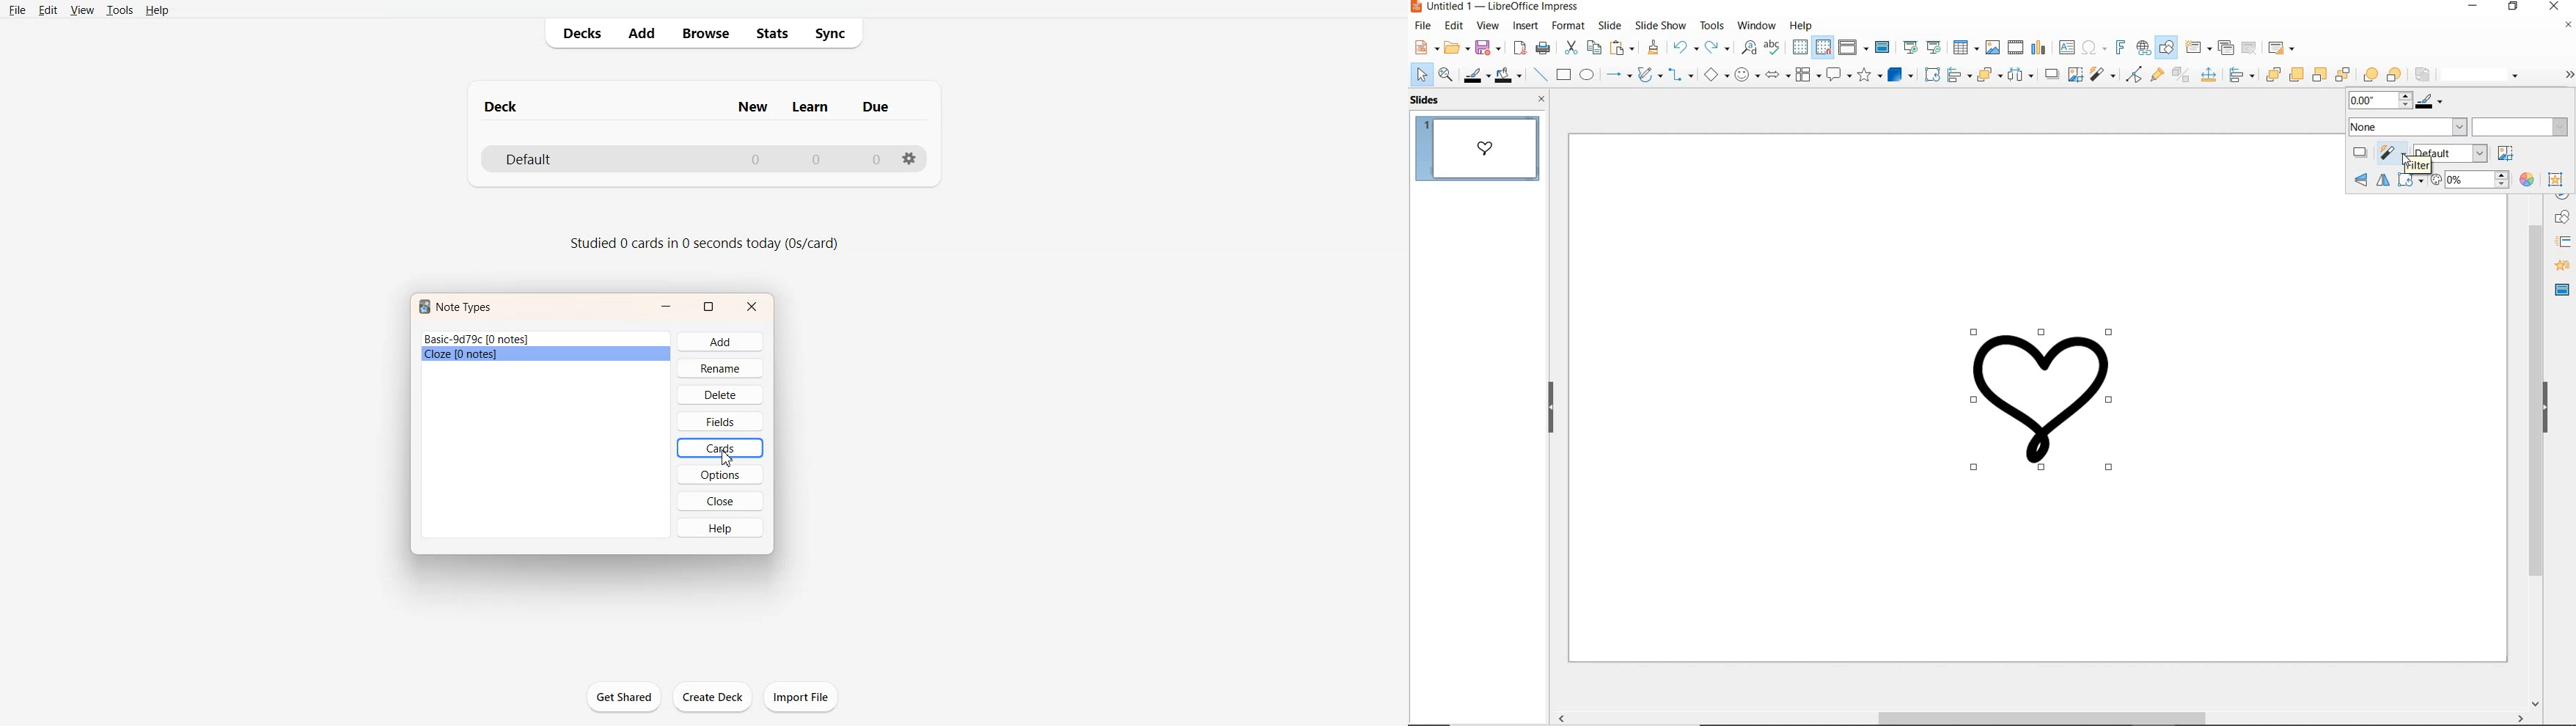 The width and height of the screenshot is (2576, 728). Describe the element at coordinates (1508, 74) in the screenshot. I see `fill color` at that location.